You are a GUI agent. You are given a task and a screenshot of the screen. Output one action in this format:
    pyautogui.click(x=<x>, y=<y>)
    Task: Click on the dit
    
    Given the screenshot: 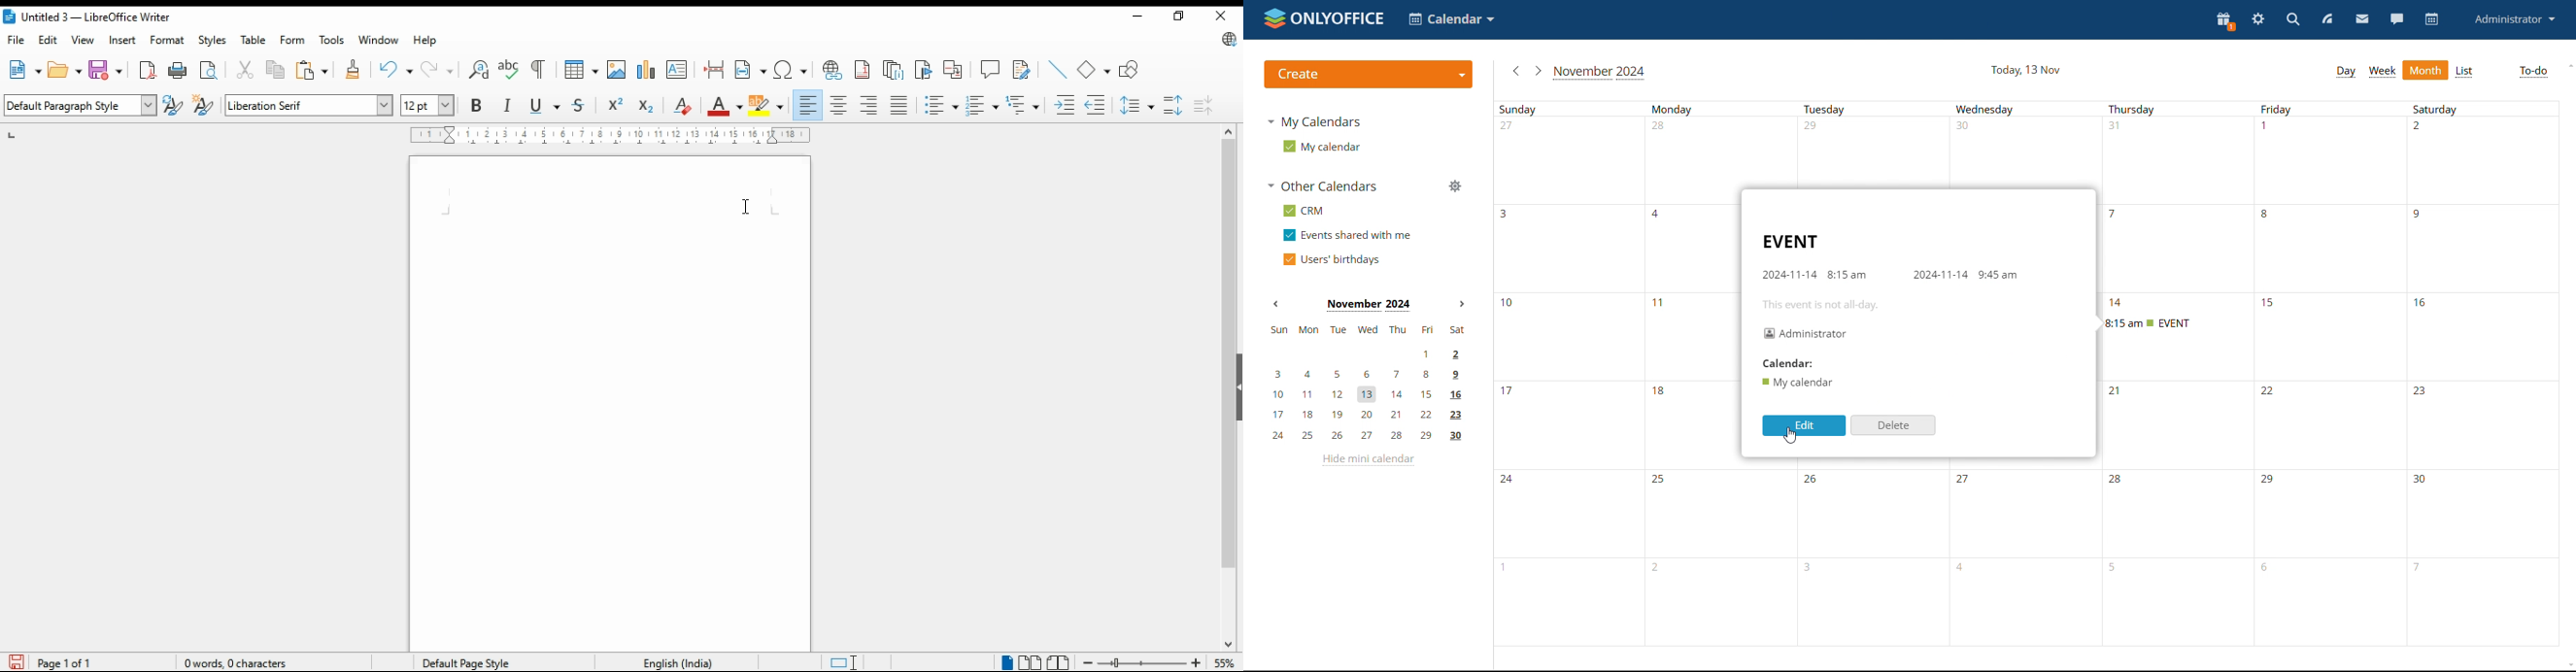 What is the action you would take?
    pyautogui.click(x=50, y=40)
    